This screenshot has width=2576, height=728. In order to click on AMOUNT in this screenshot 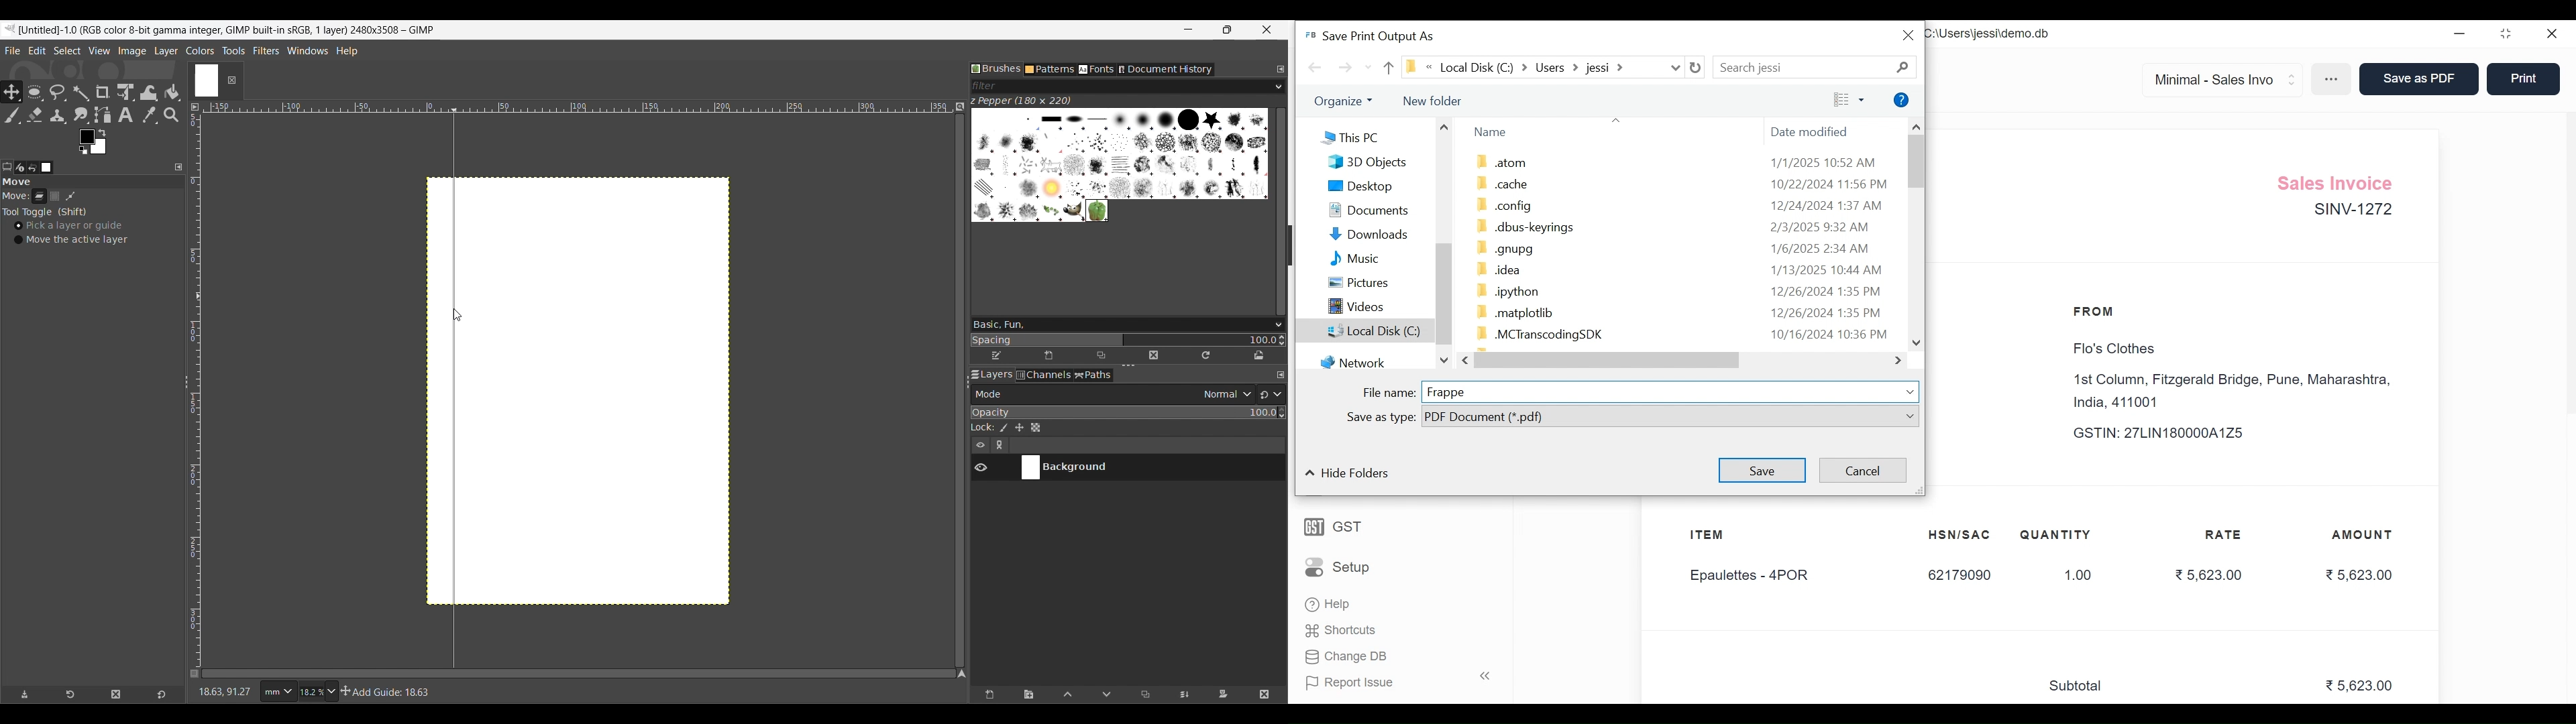, I will do `click(2363, 536)`.